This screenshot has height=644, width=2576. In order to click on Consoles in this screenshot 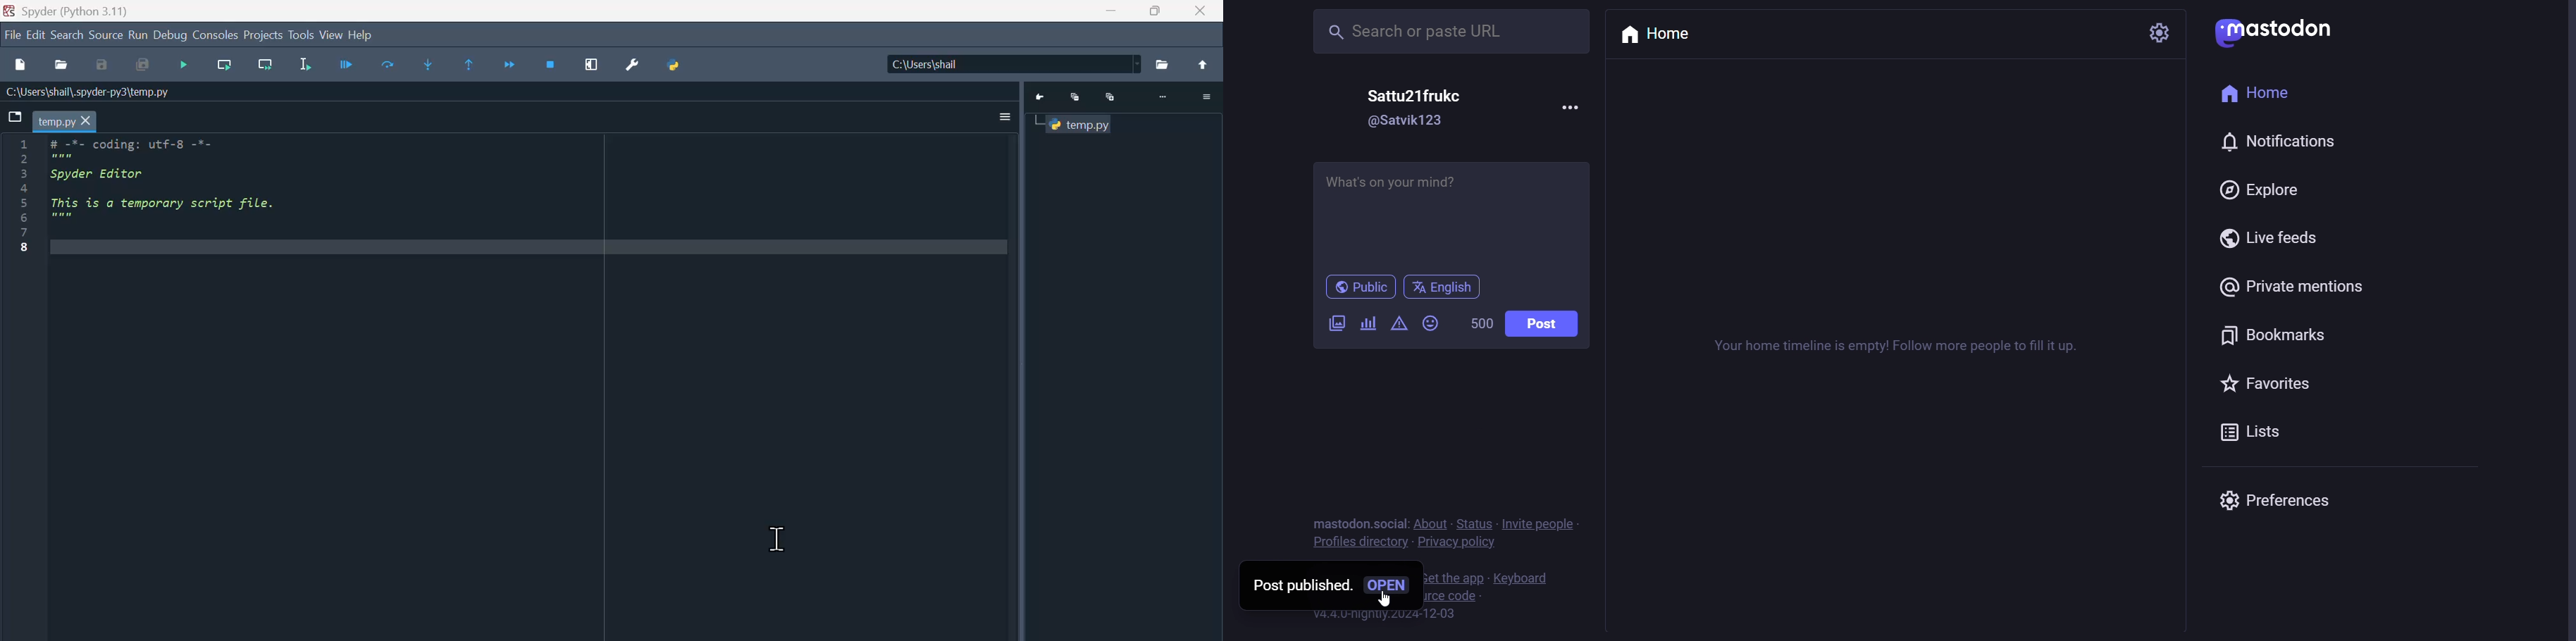, I will do `click(215, 34)`.